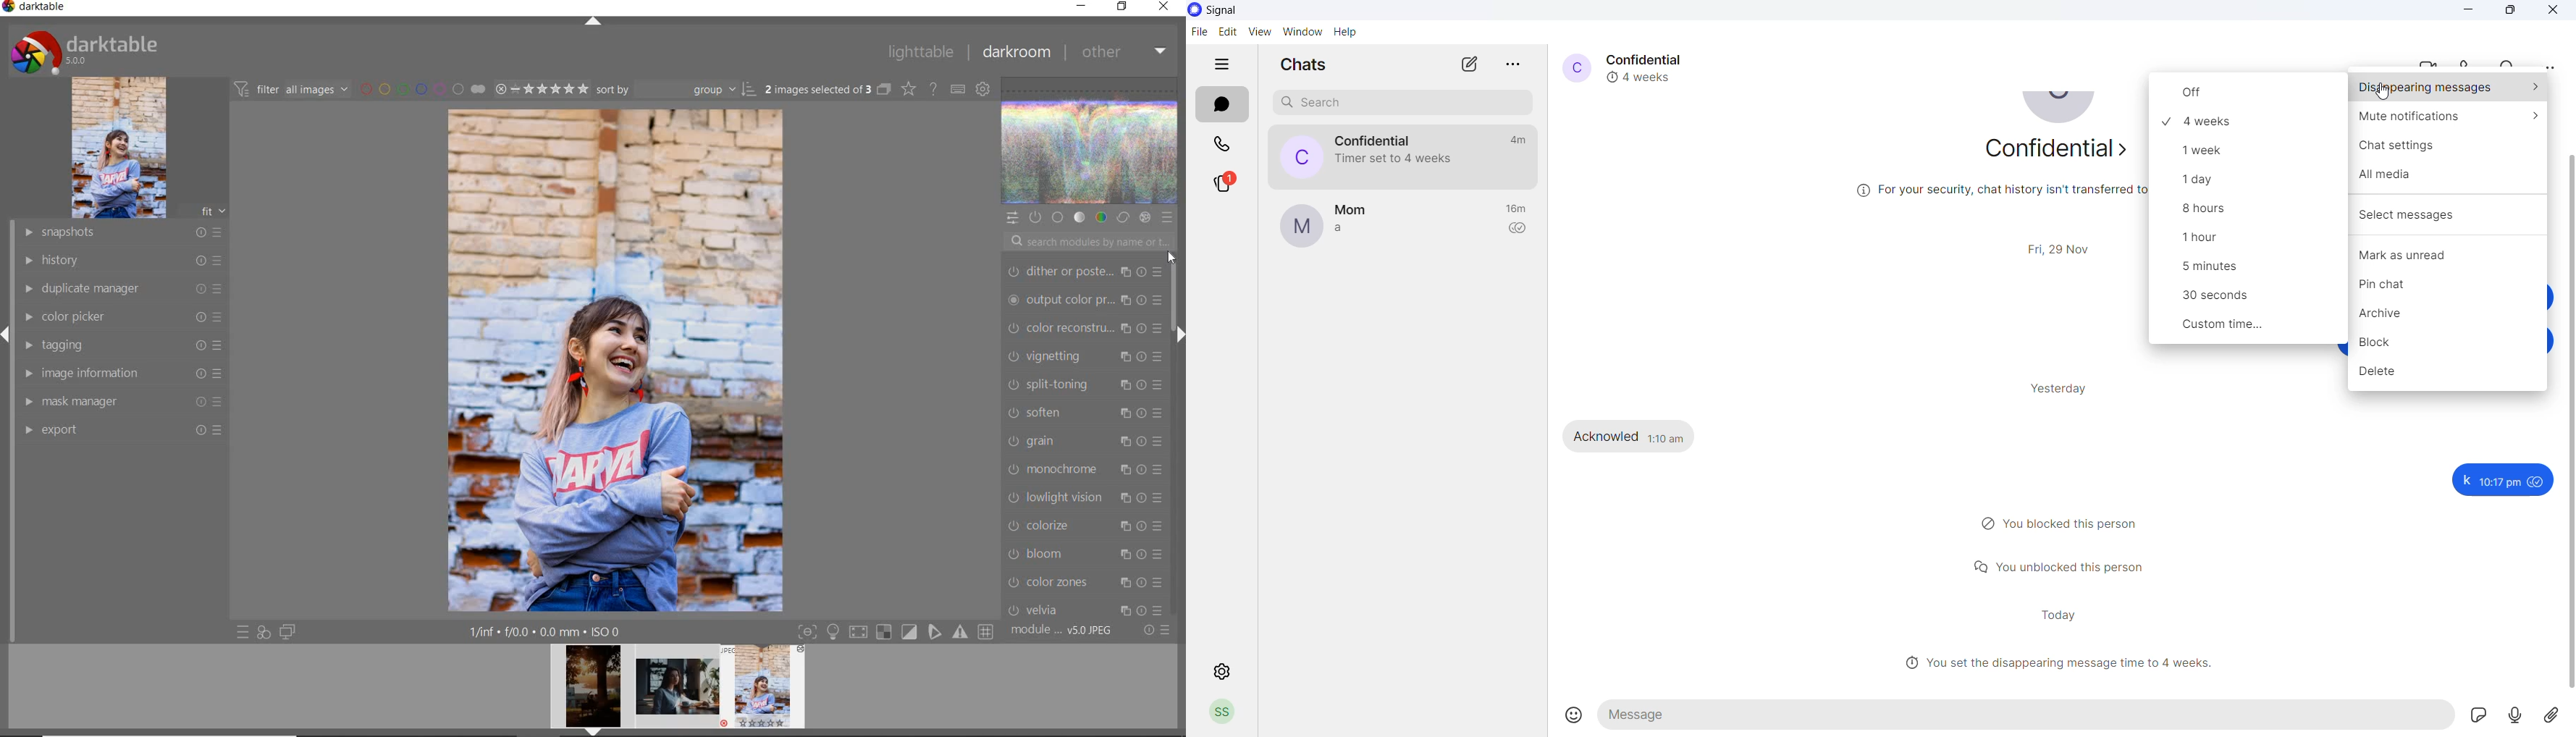  Describe the element at coordinates (616, 358) in the screenshot. I see `selected image` at that location.